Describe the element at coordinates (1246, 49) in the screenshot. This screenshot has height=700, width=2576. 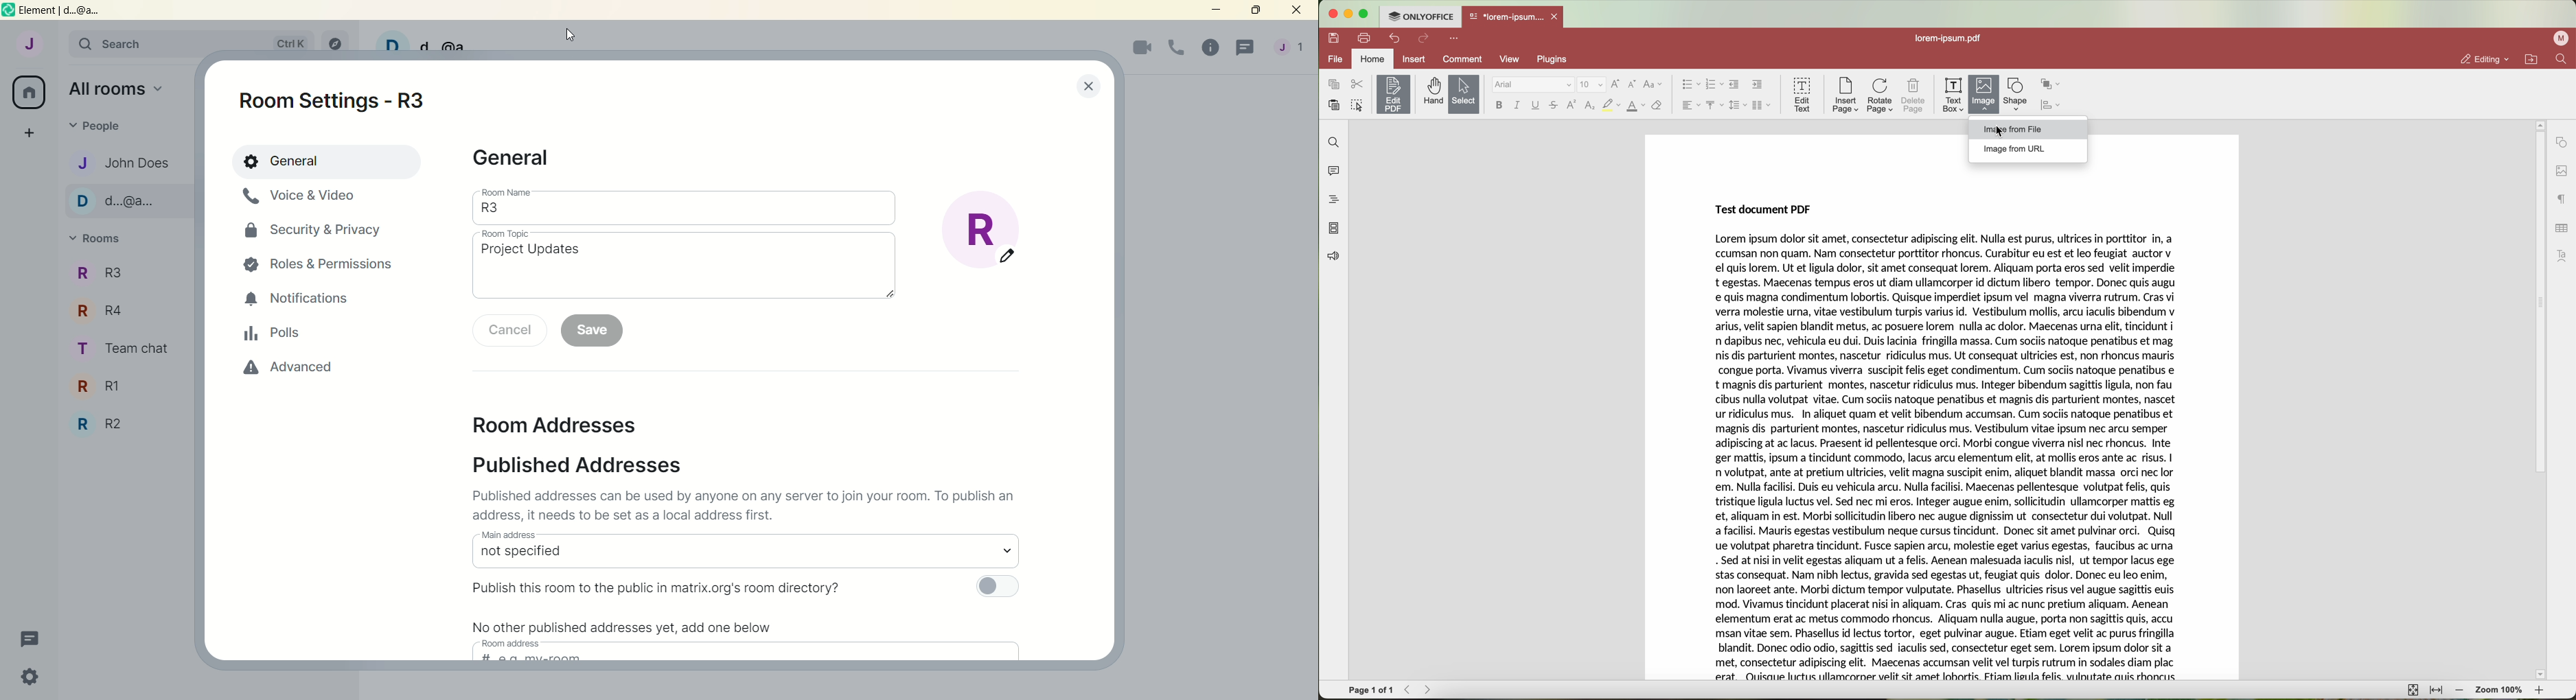
I see `threads` at that location.